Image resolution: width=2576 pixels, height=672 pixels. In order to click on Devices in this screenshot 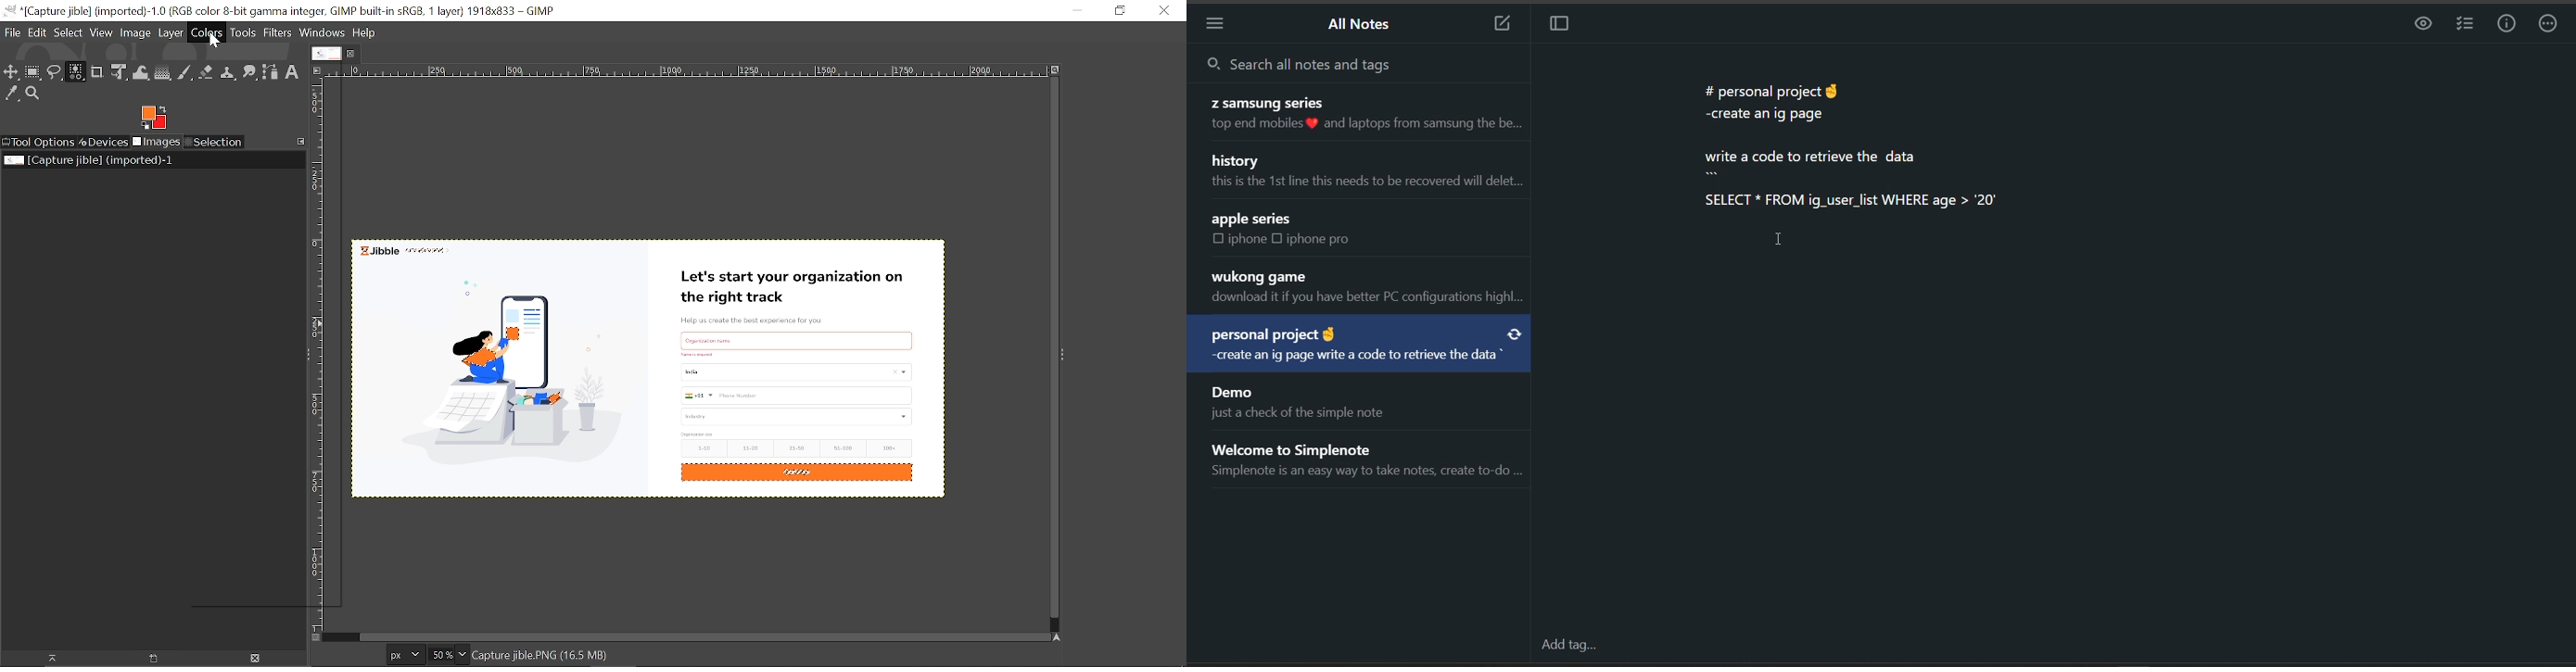, I will do `click(103, 143)`.